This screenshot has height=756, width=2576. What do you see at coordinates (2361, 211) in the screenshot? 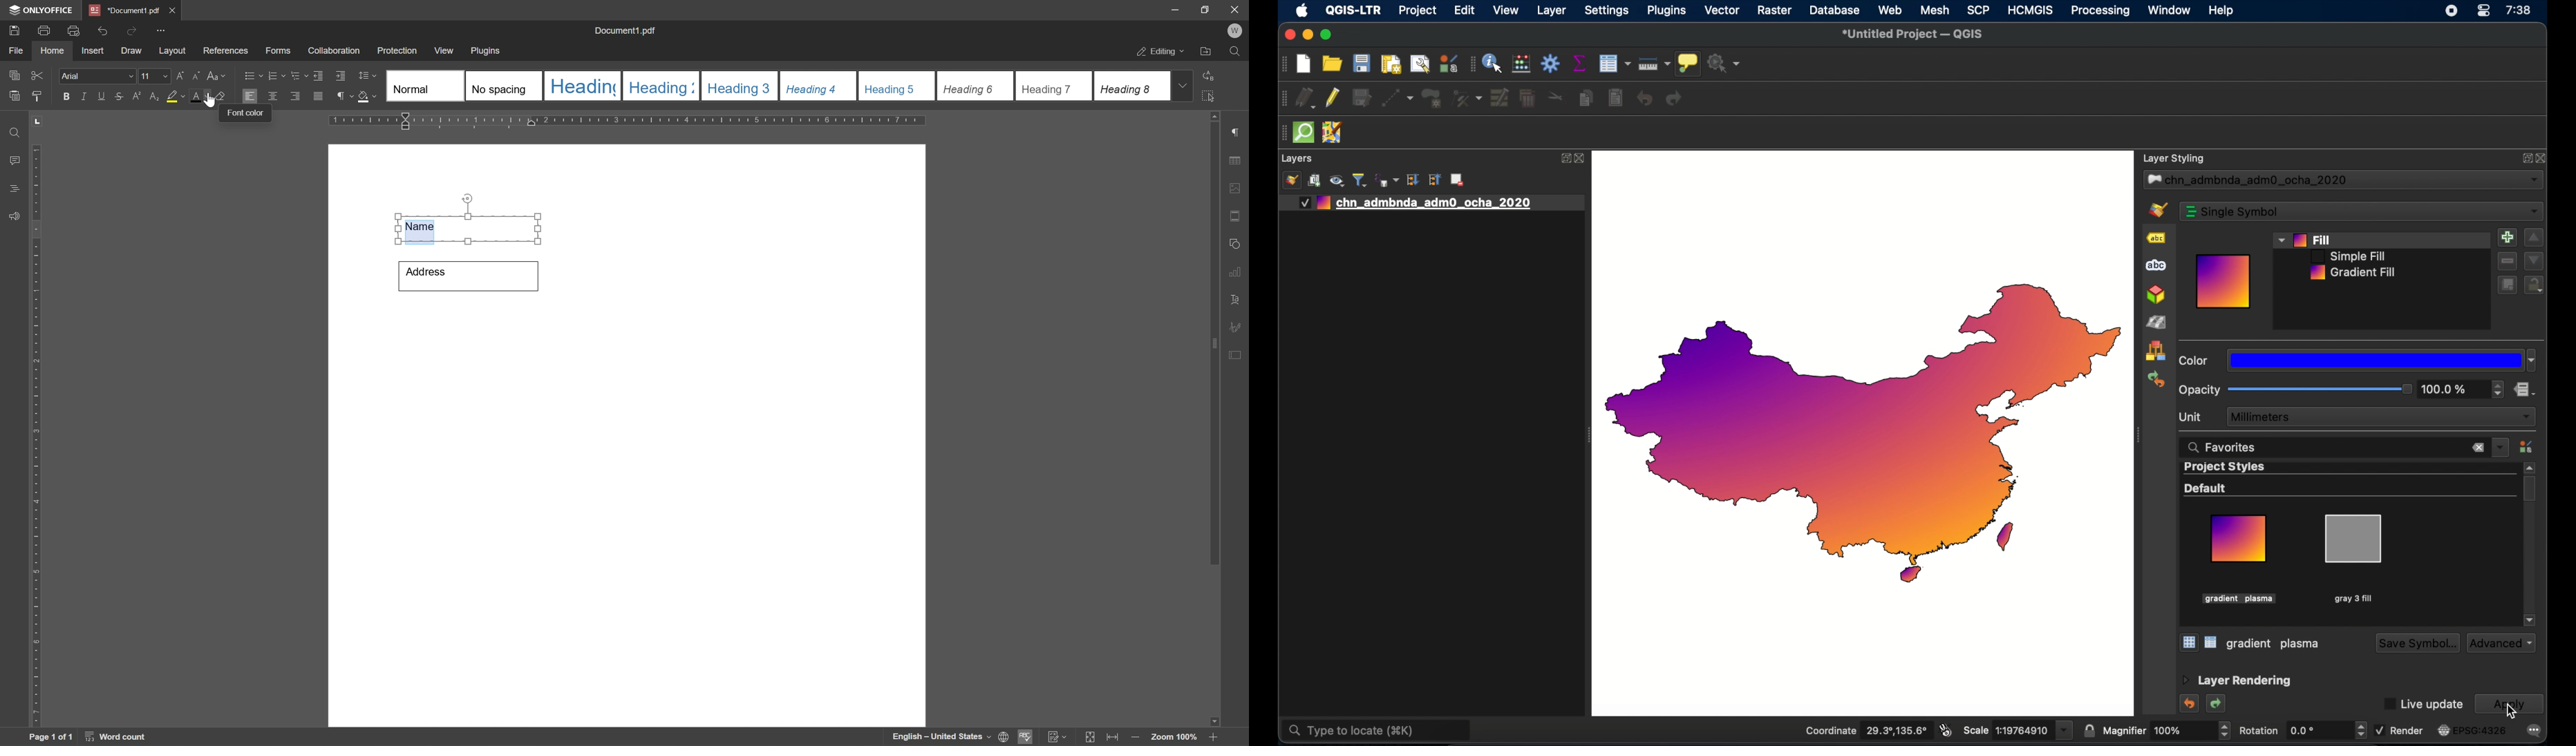
I see `single symbol dropdown` at bounding box center [2361, 211].